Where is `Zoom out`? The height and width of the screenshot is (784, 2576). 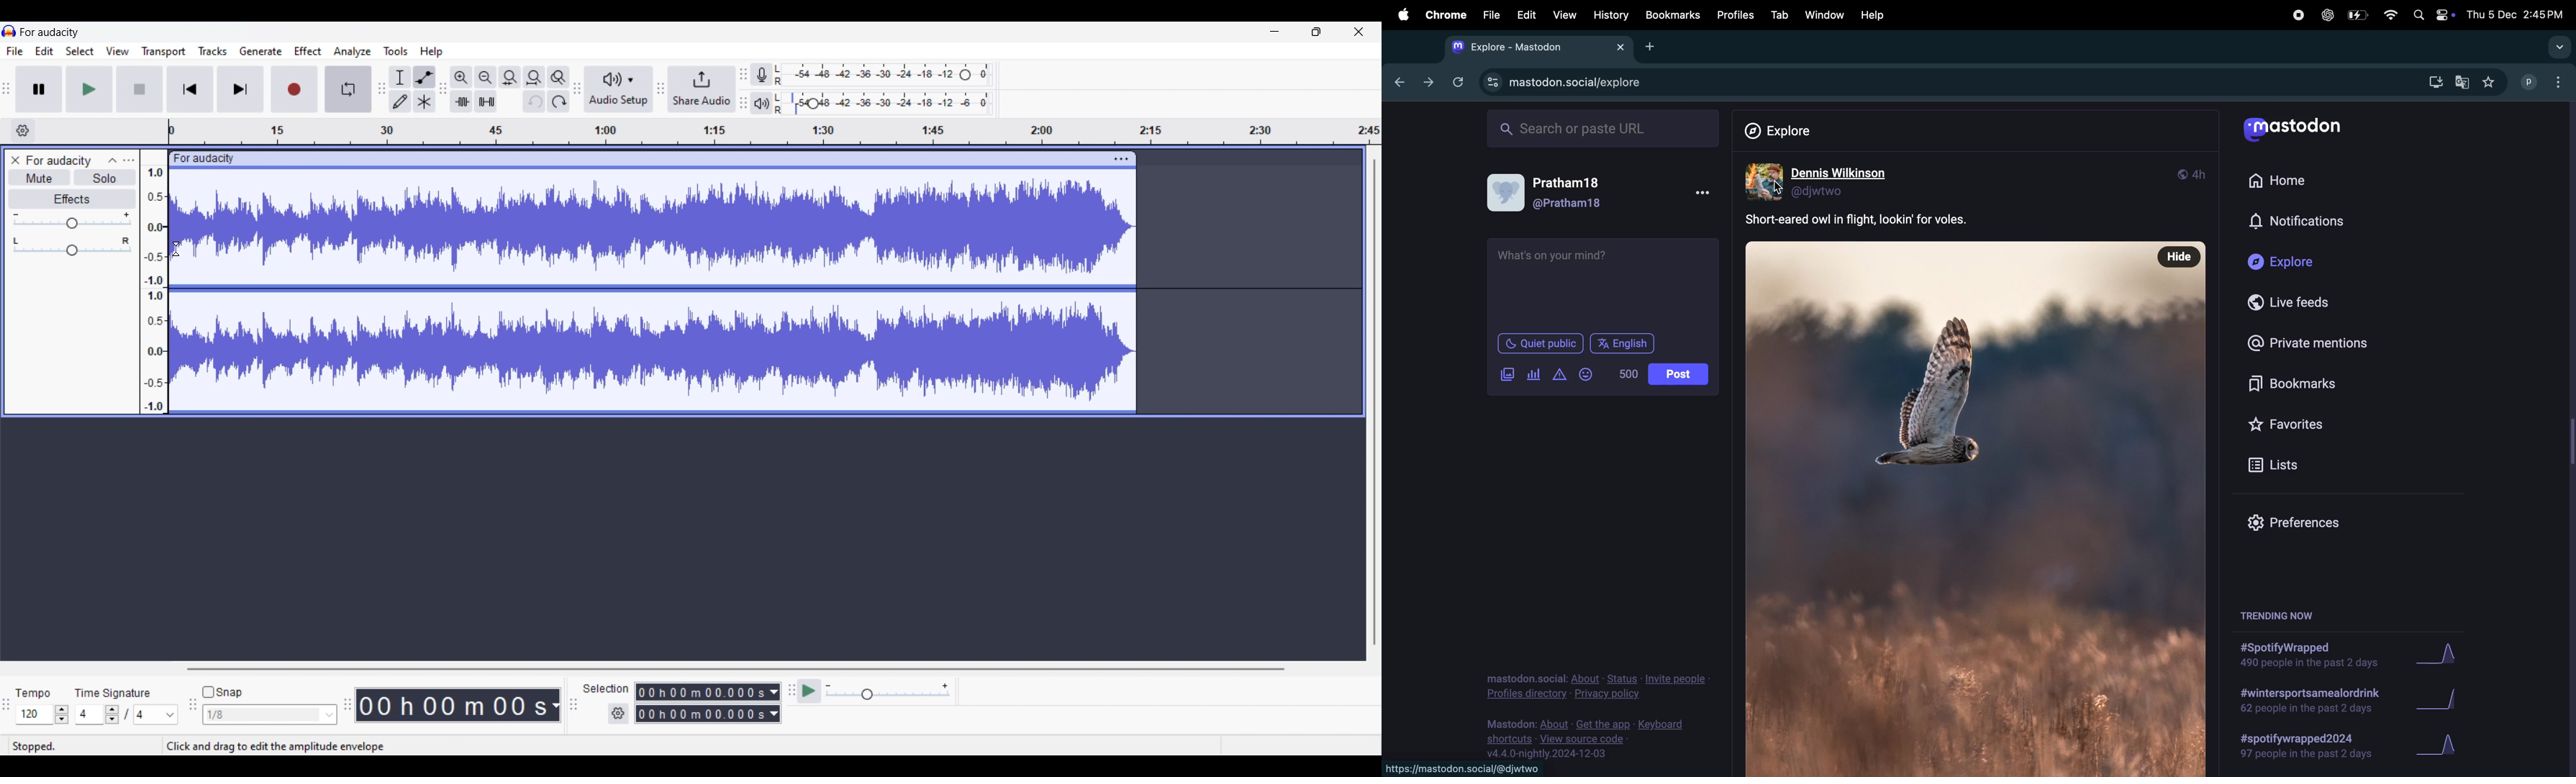 Zoom out is located at coordinates (486, 77).